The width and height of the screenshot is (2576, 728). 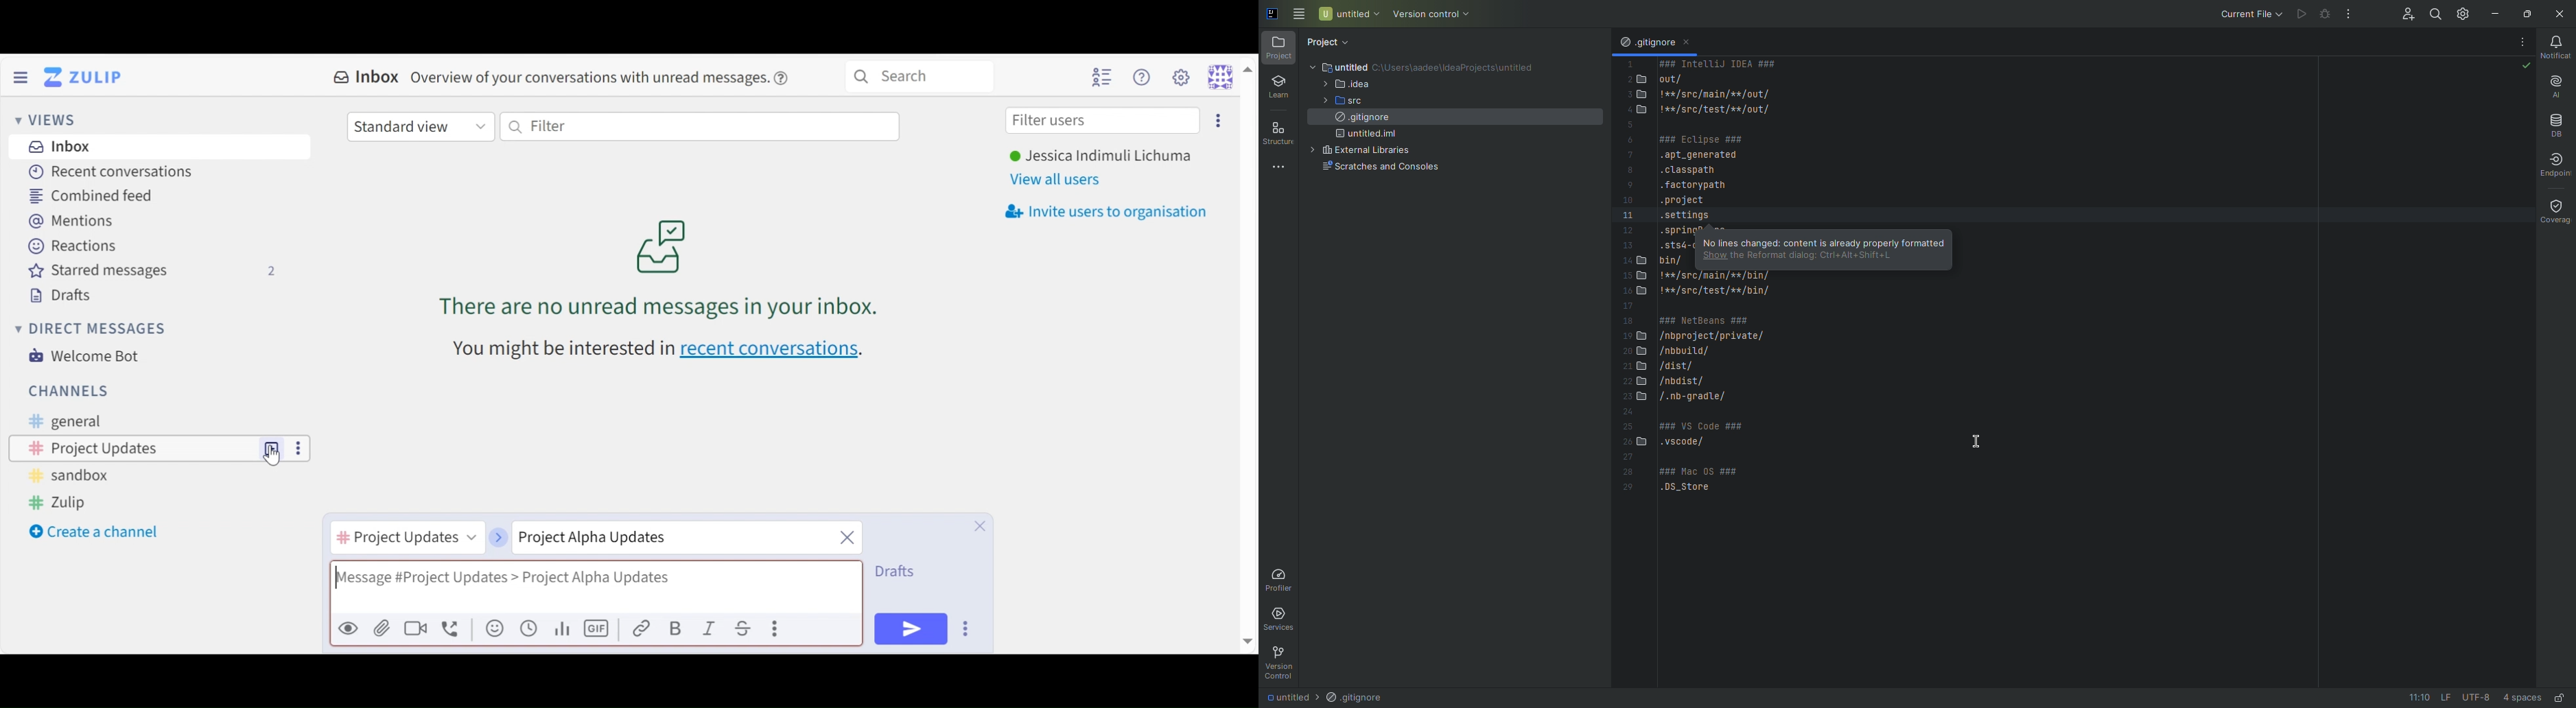 What do you see at coordinates (776, 628) in the screenshot?
I see `Compose actions` at bounding box center [776, 628].